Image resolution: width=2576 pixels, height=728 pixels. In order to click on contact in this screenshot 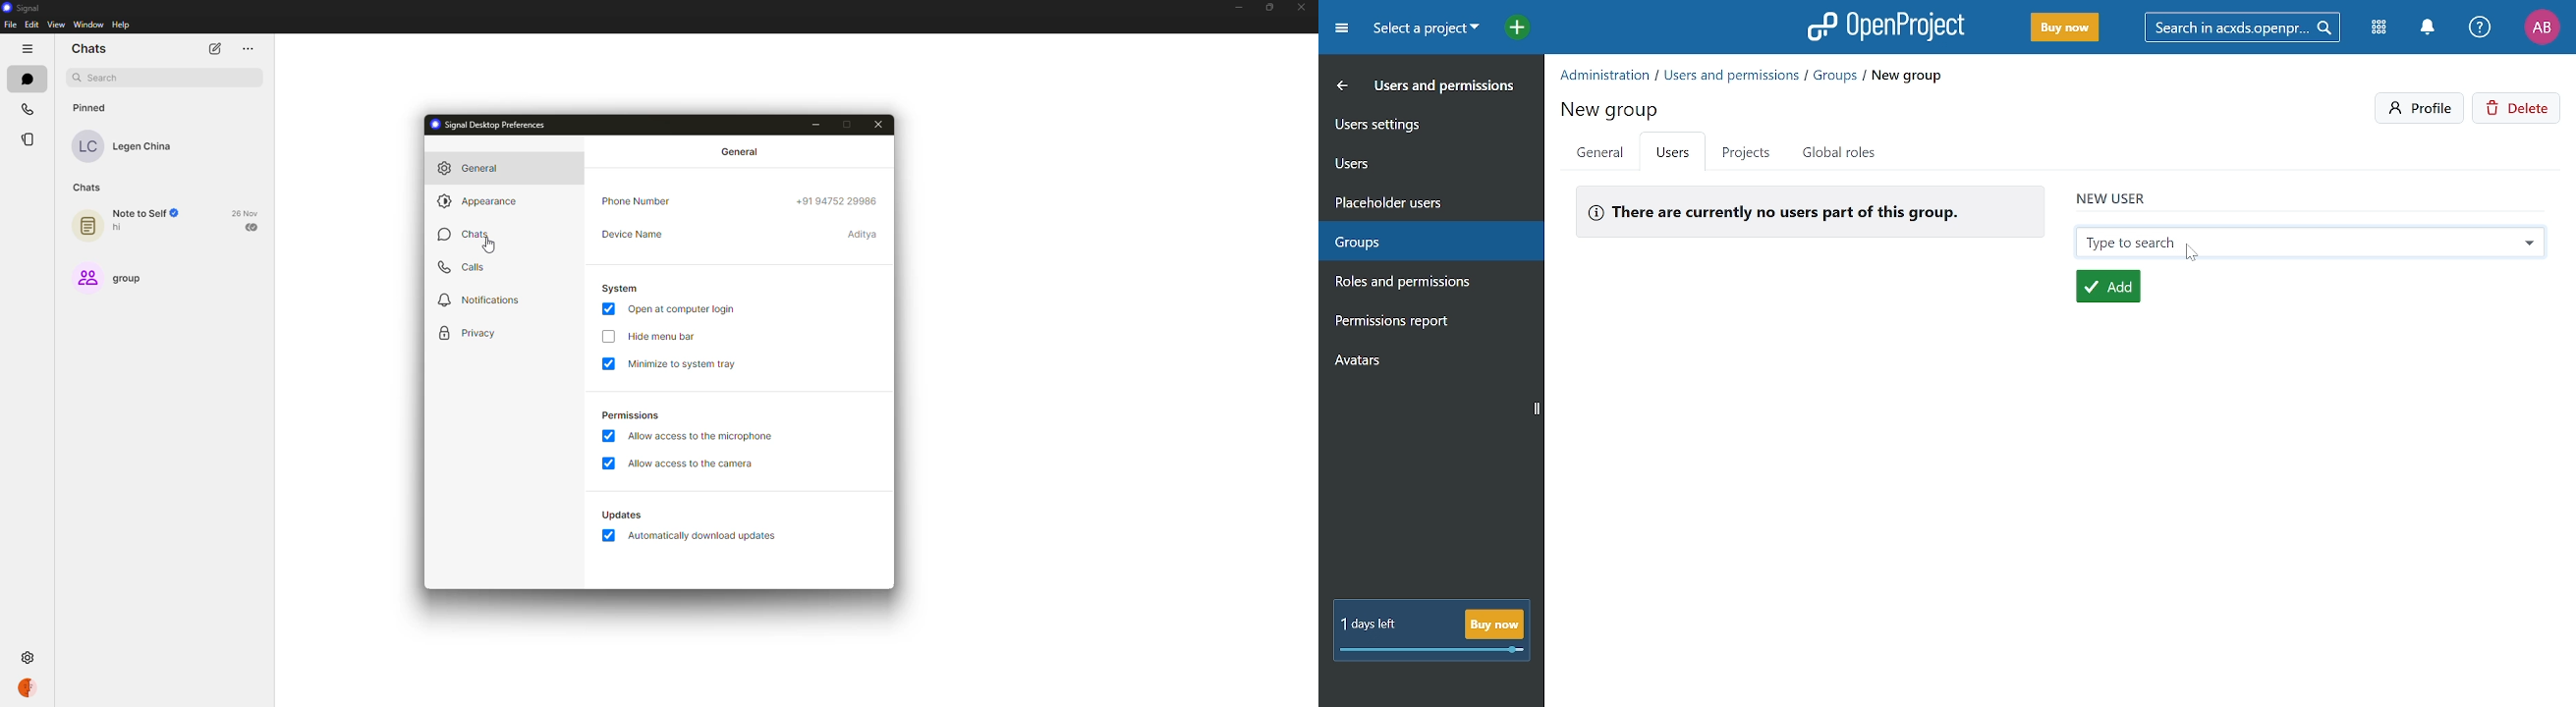, I will do `click(124, 146)`.